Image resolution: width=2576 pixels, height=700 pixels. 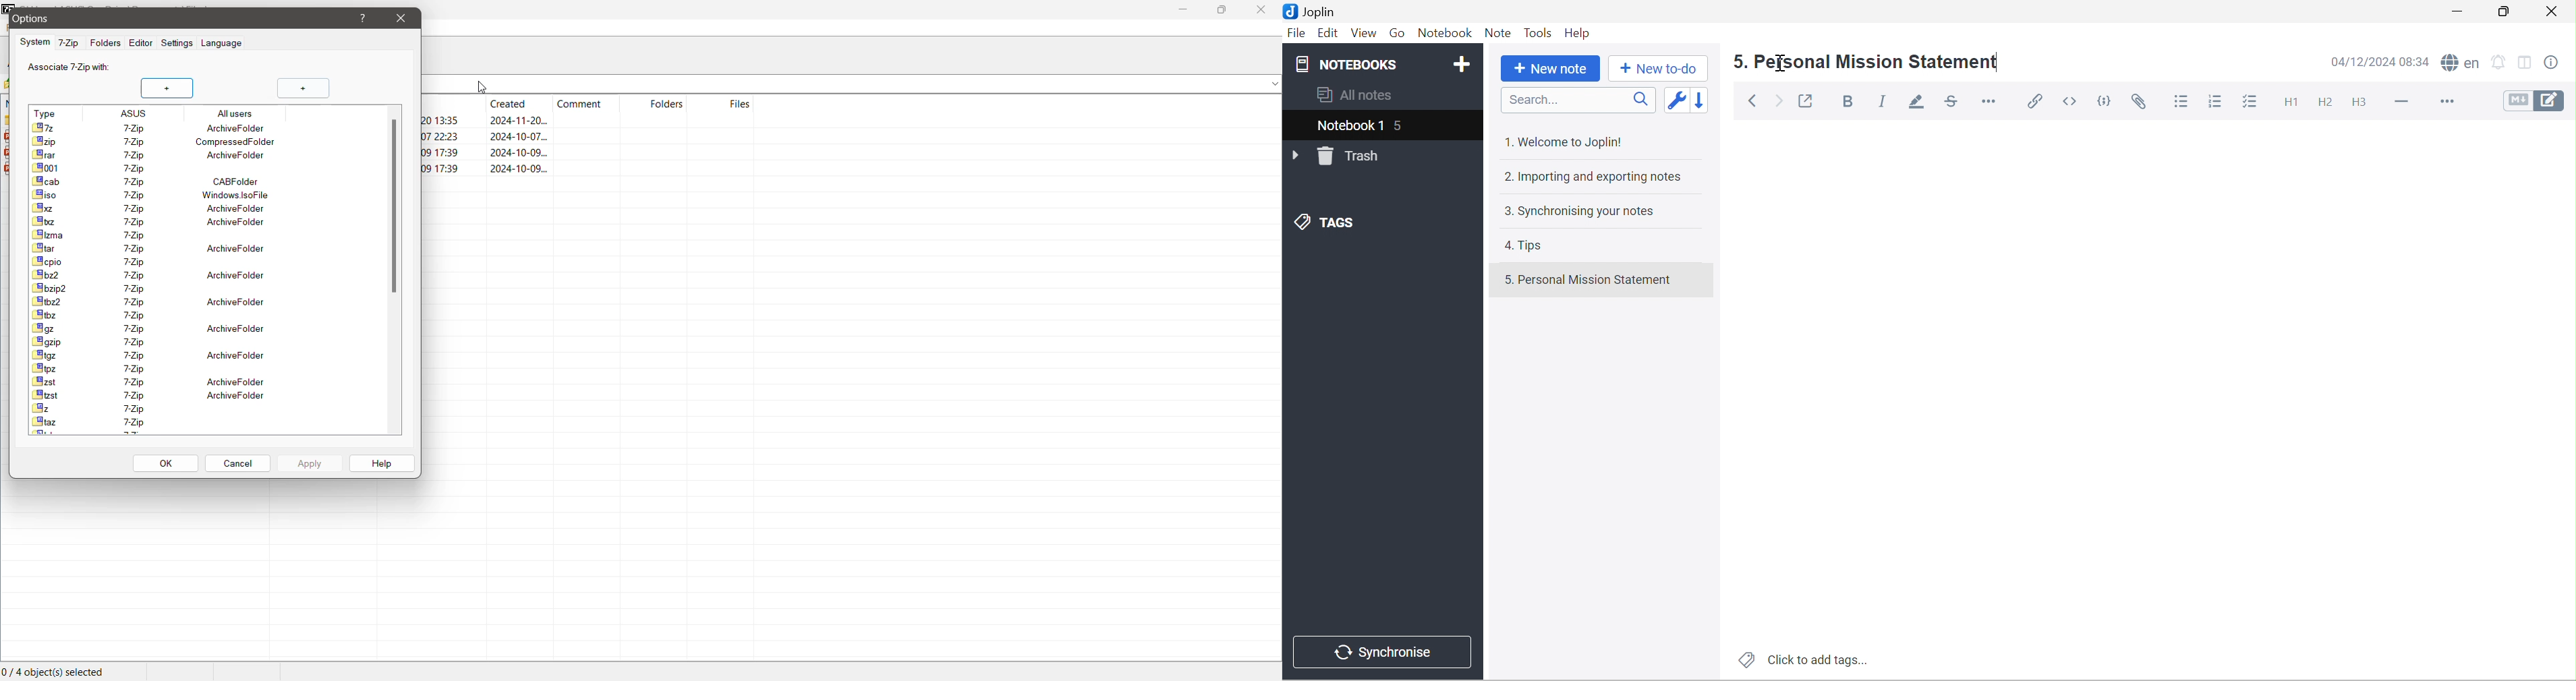 I want to click on 3. Synchronising your notes, so click(x=1582, y=214).